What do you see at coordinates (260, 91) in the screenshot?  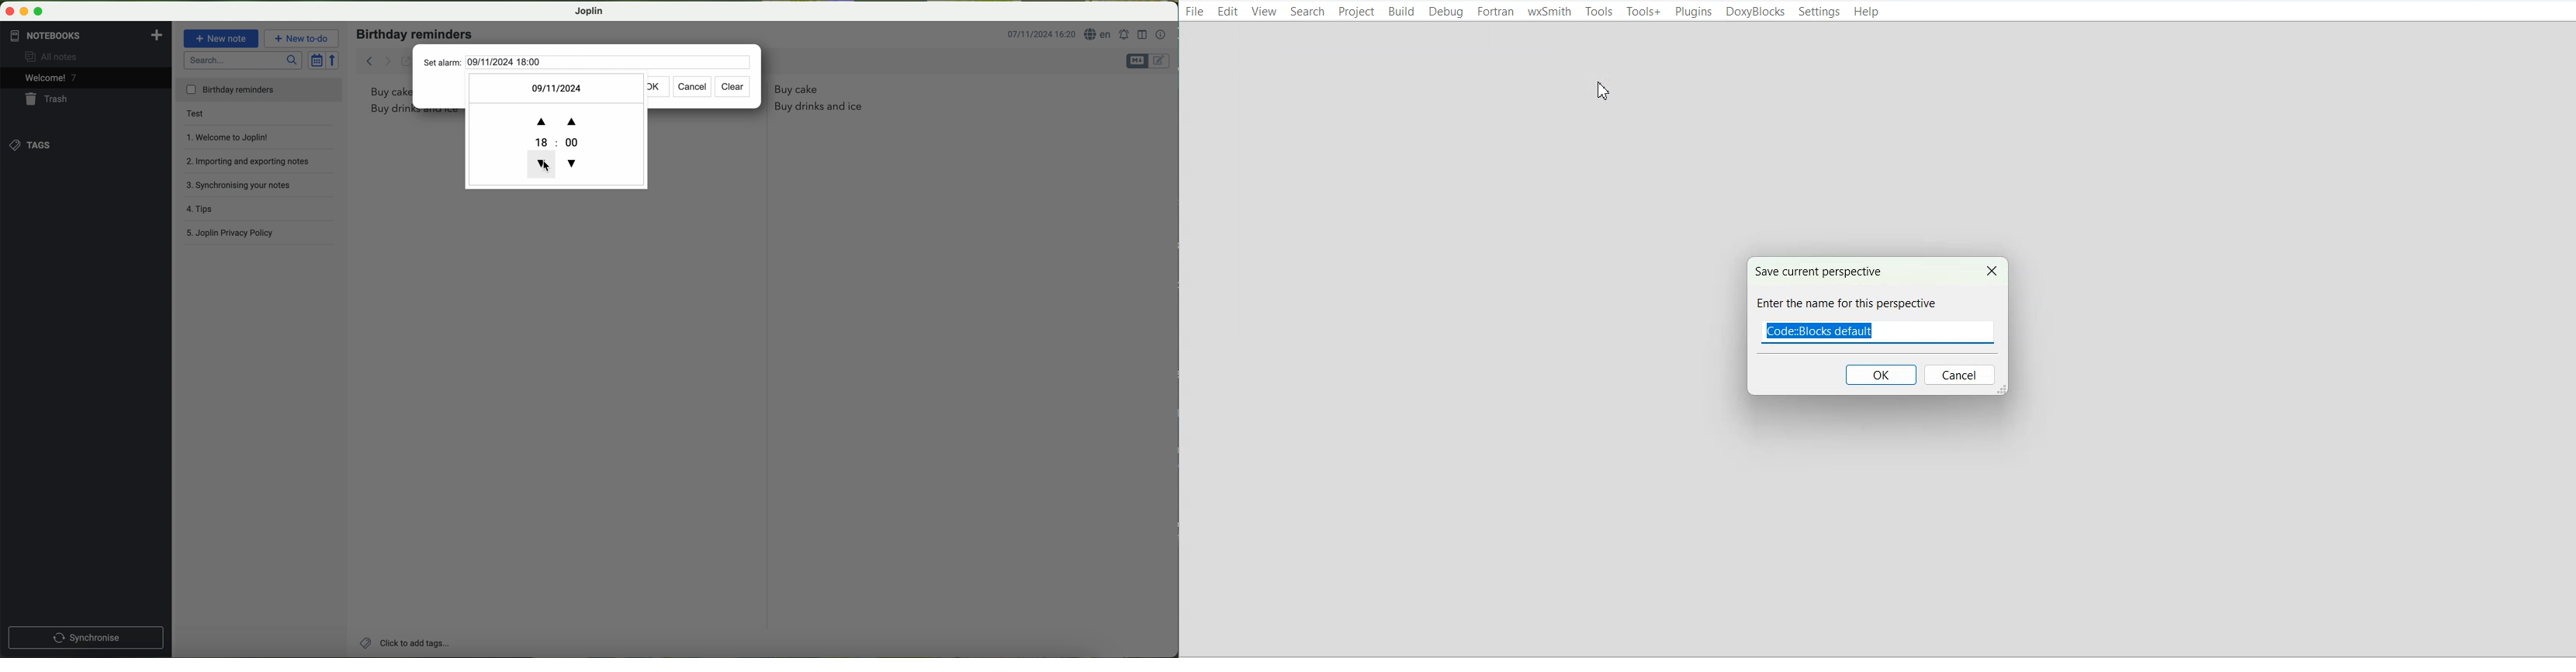 I see `birthday reminders file` at bounding box center [260, 91].